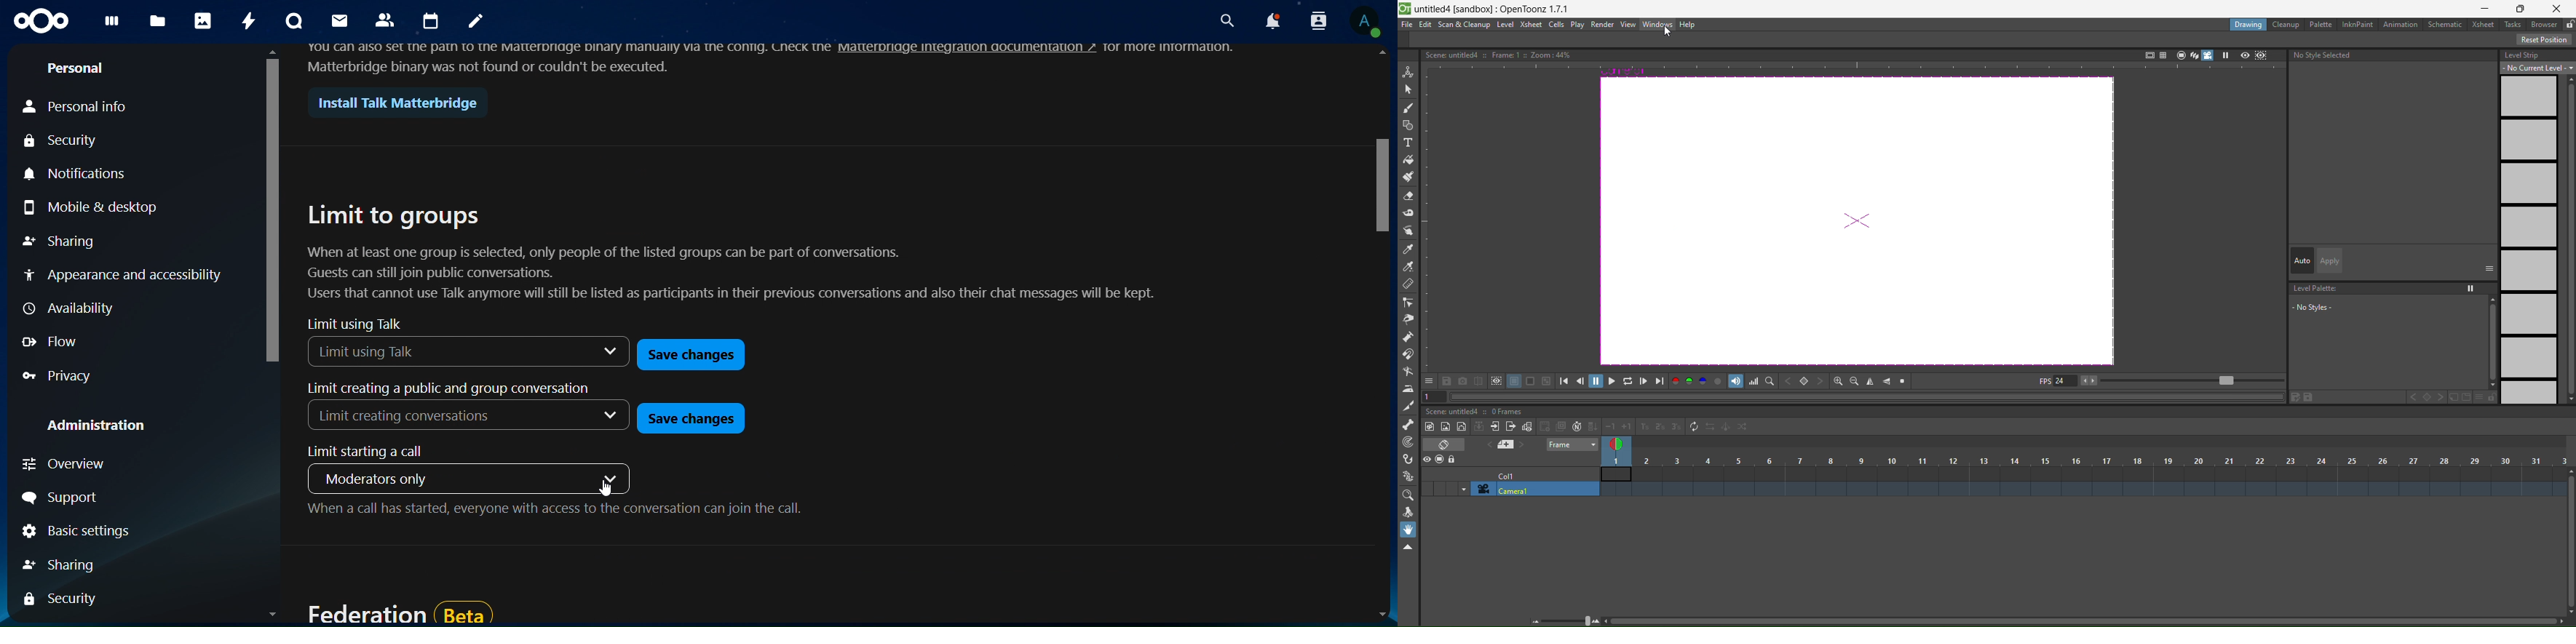  Describe the element at coordinates (1870, 382) in the screenshot. I see `flip horizontally` at that location.